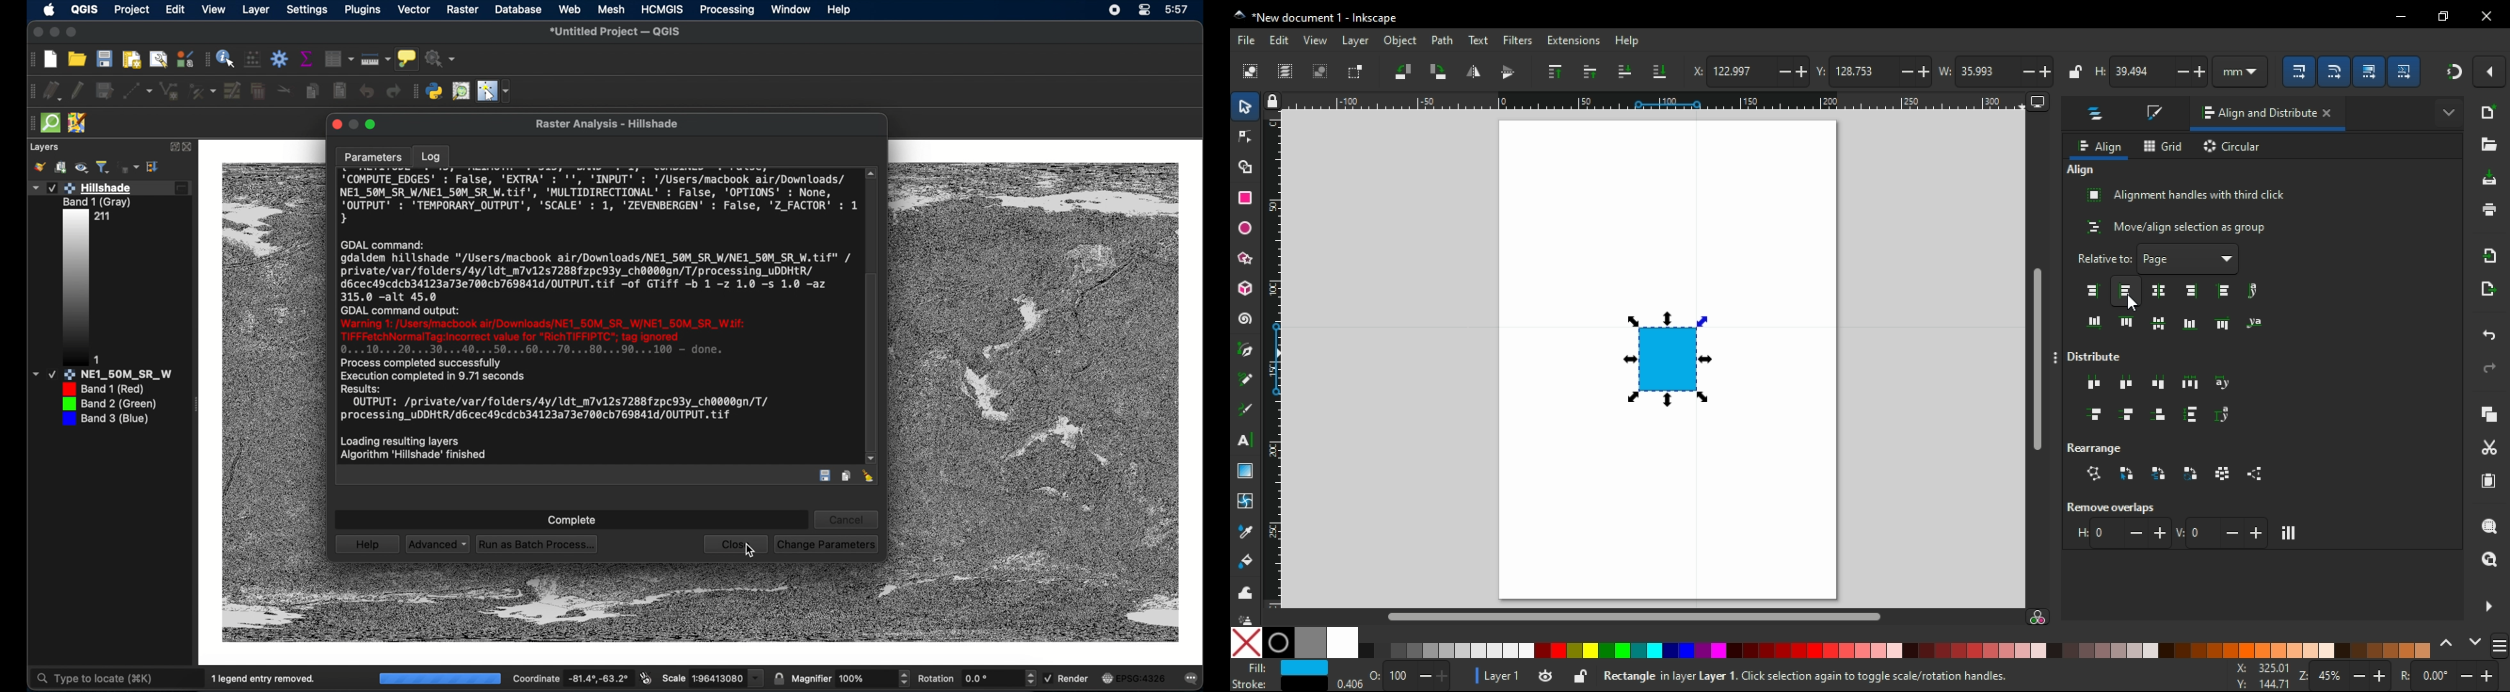 This screenshot has width=2520, height=700. I want to click on tweak tool, so click(1247, 592).